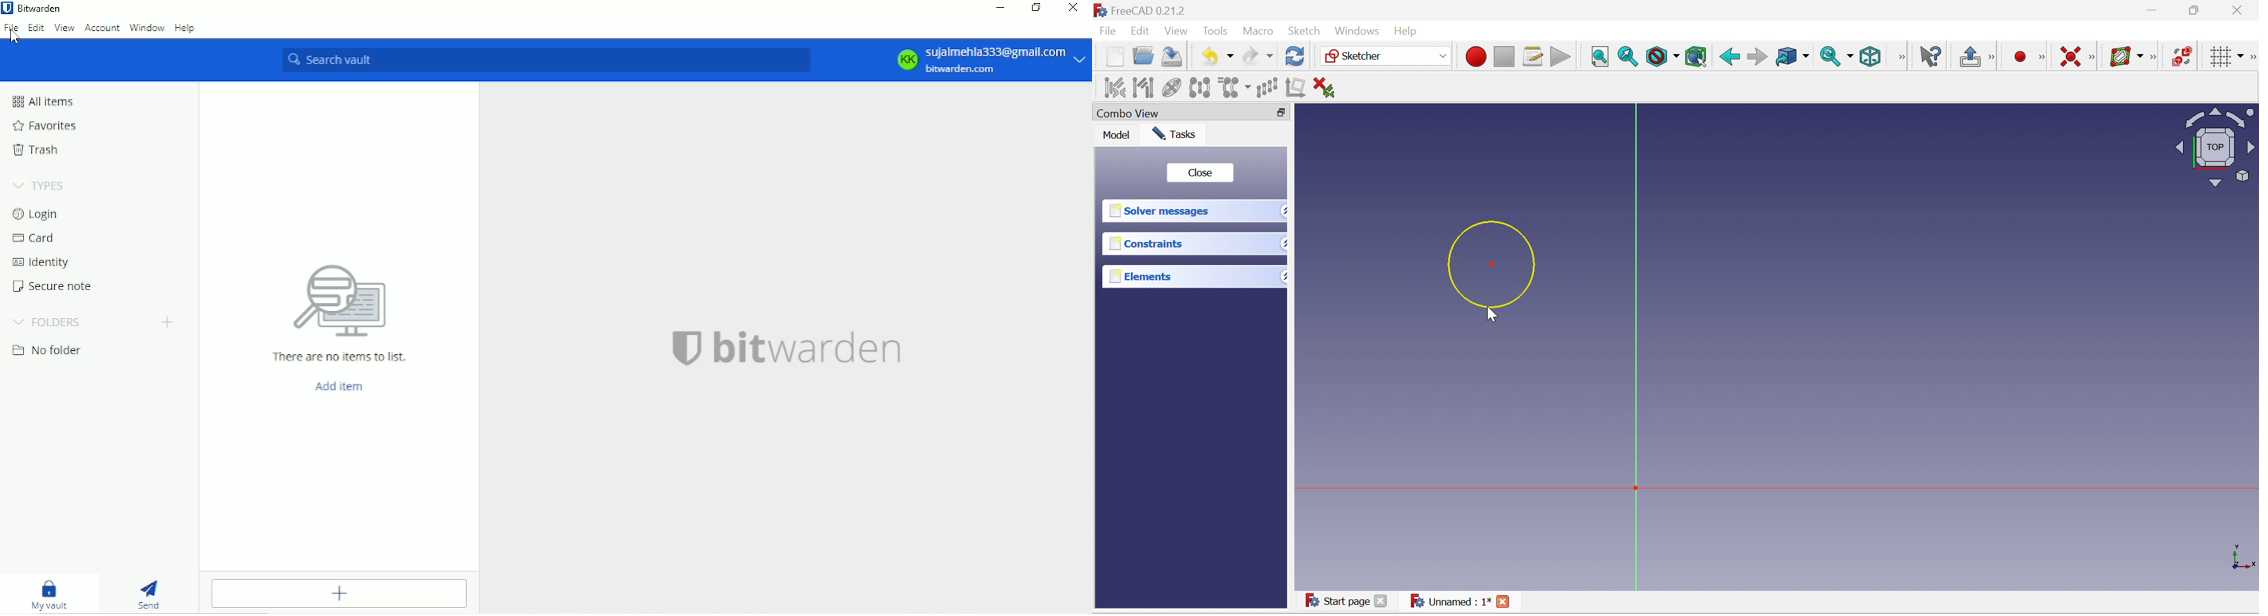 This screenshot has width=2268, height=616. I want to click on Select associated geometry, so click(1144, 88).